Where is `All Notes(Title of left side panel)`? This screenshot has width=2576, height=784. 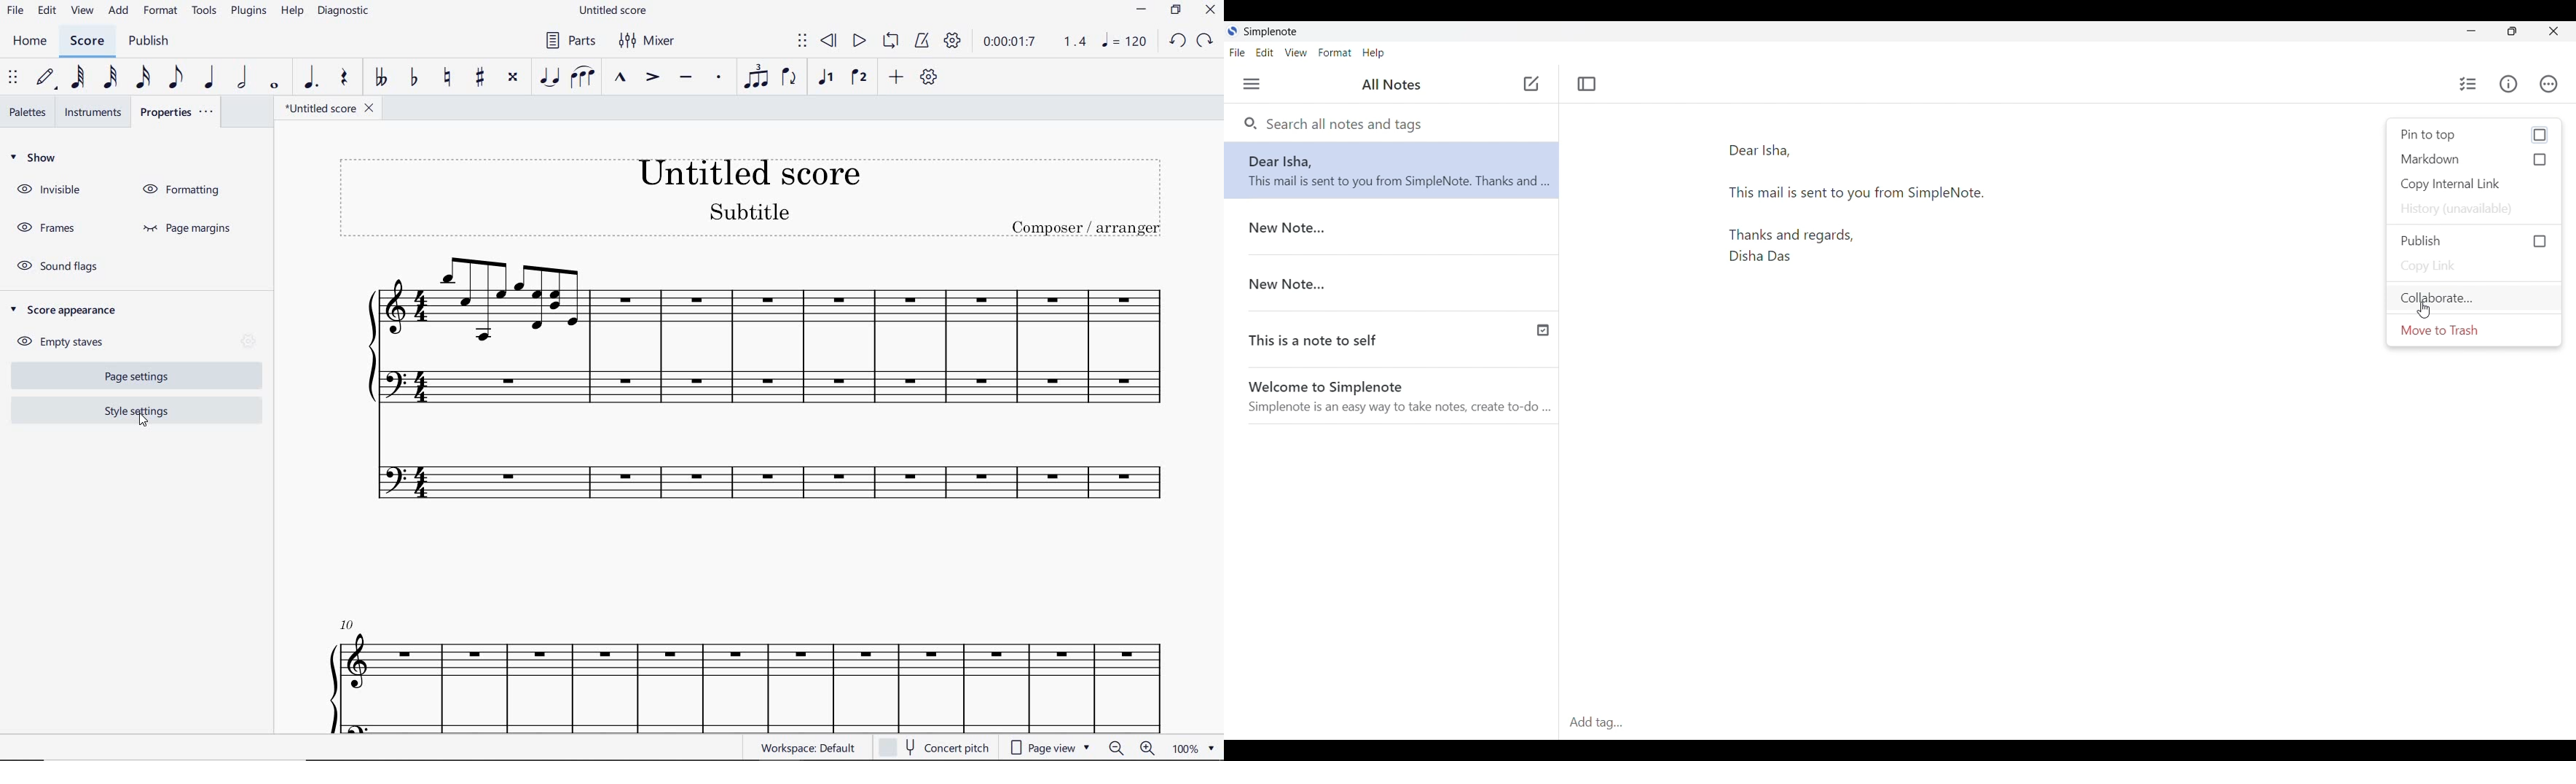 All Notes(Title of left side panel) is located at coordinates (1389, 85).